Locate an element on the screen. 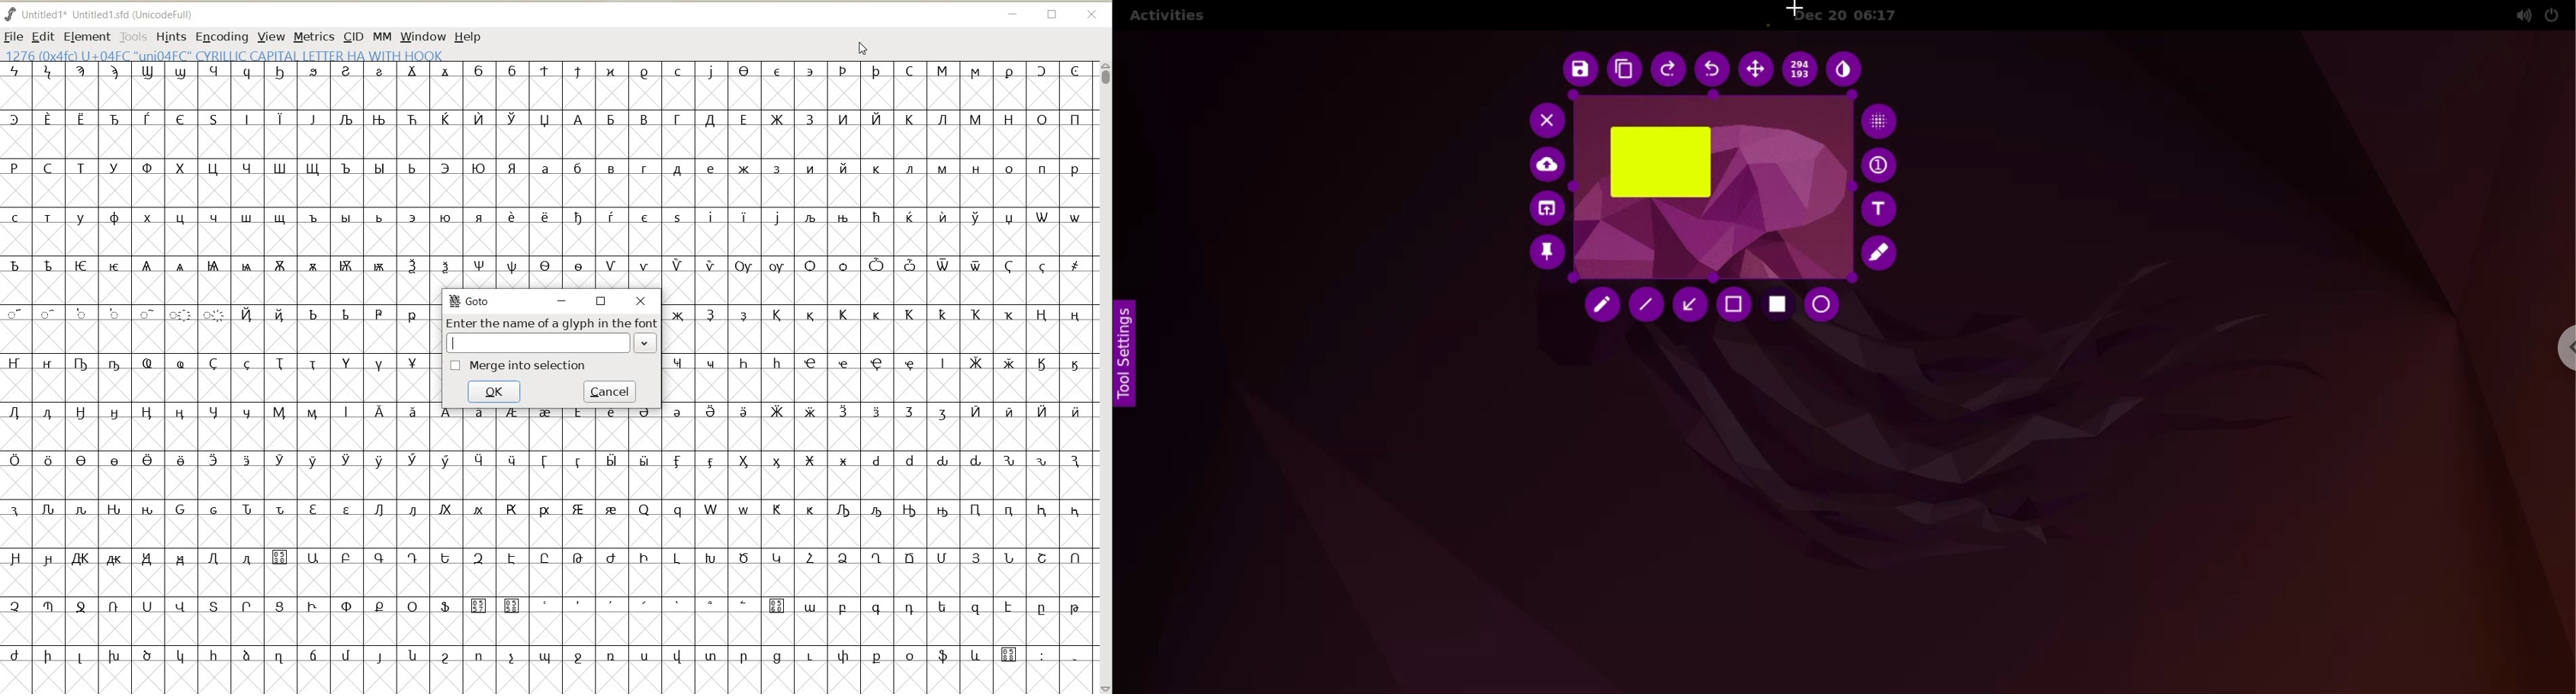  HINTS is located at coordinates (170, 38).